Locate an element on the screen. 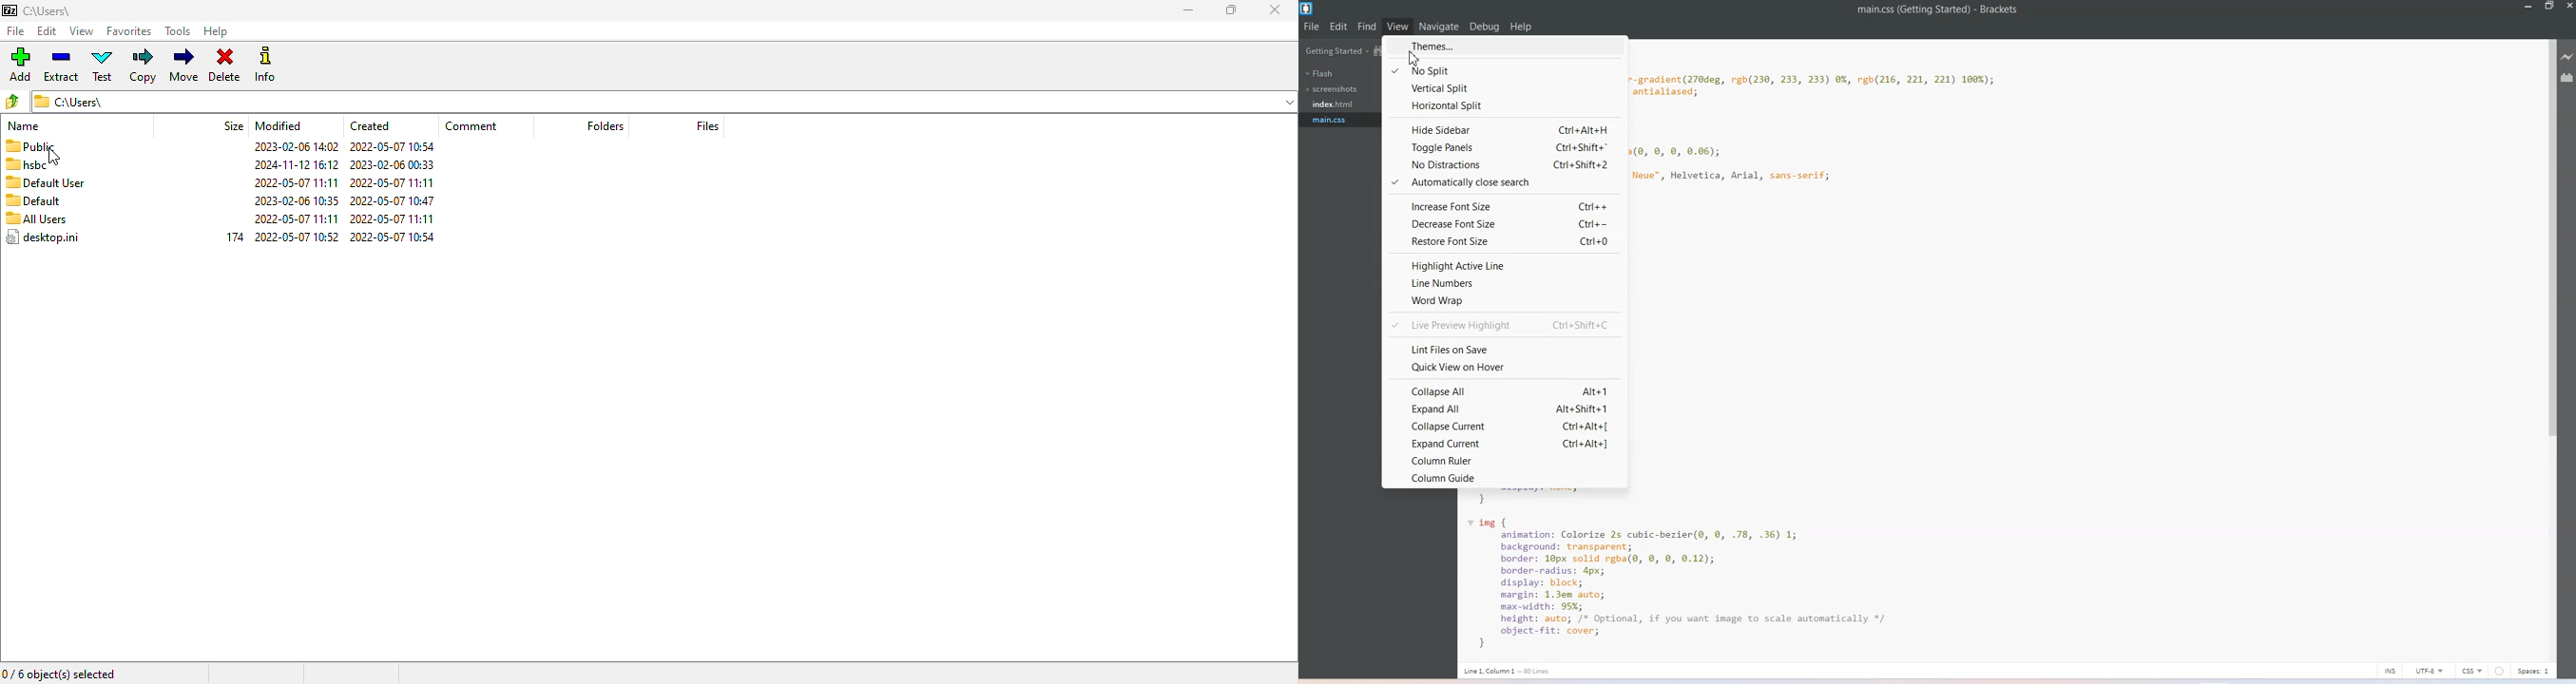  2022-05-07 10:47 is located at coordinates (396, 200).